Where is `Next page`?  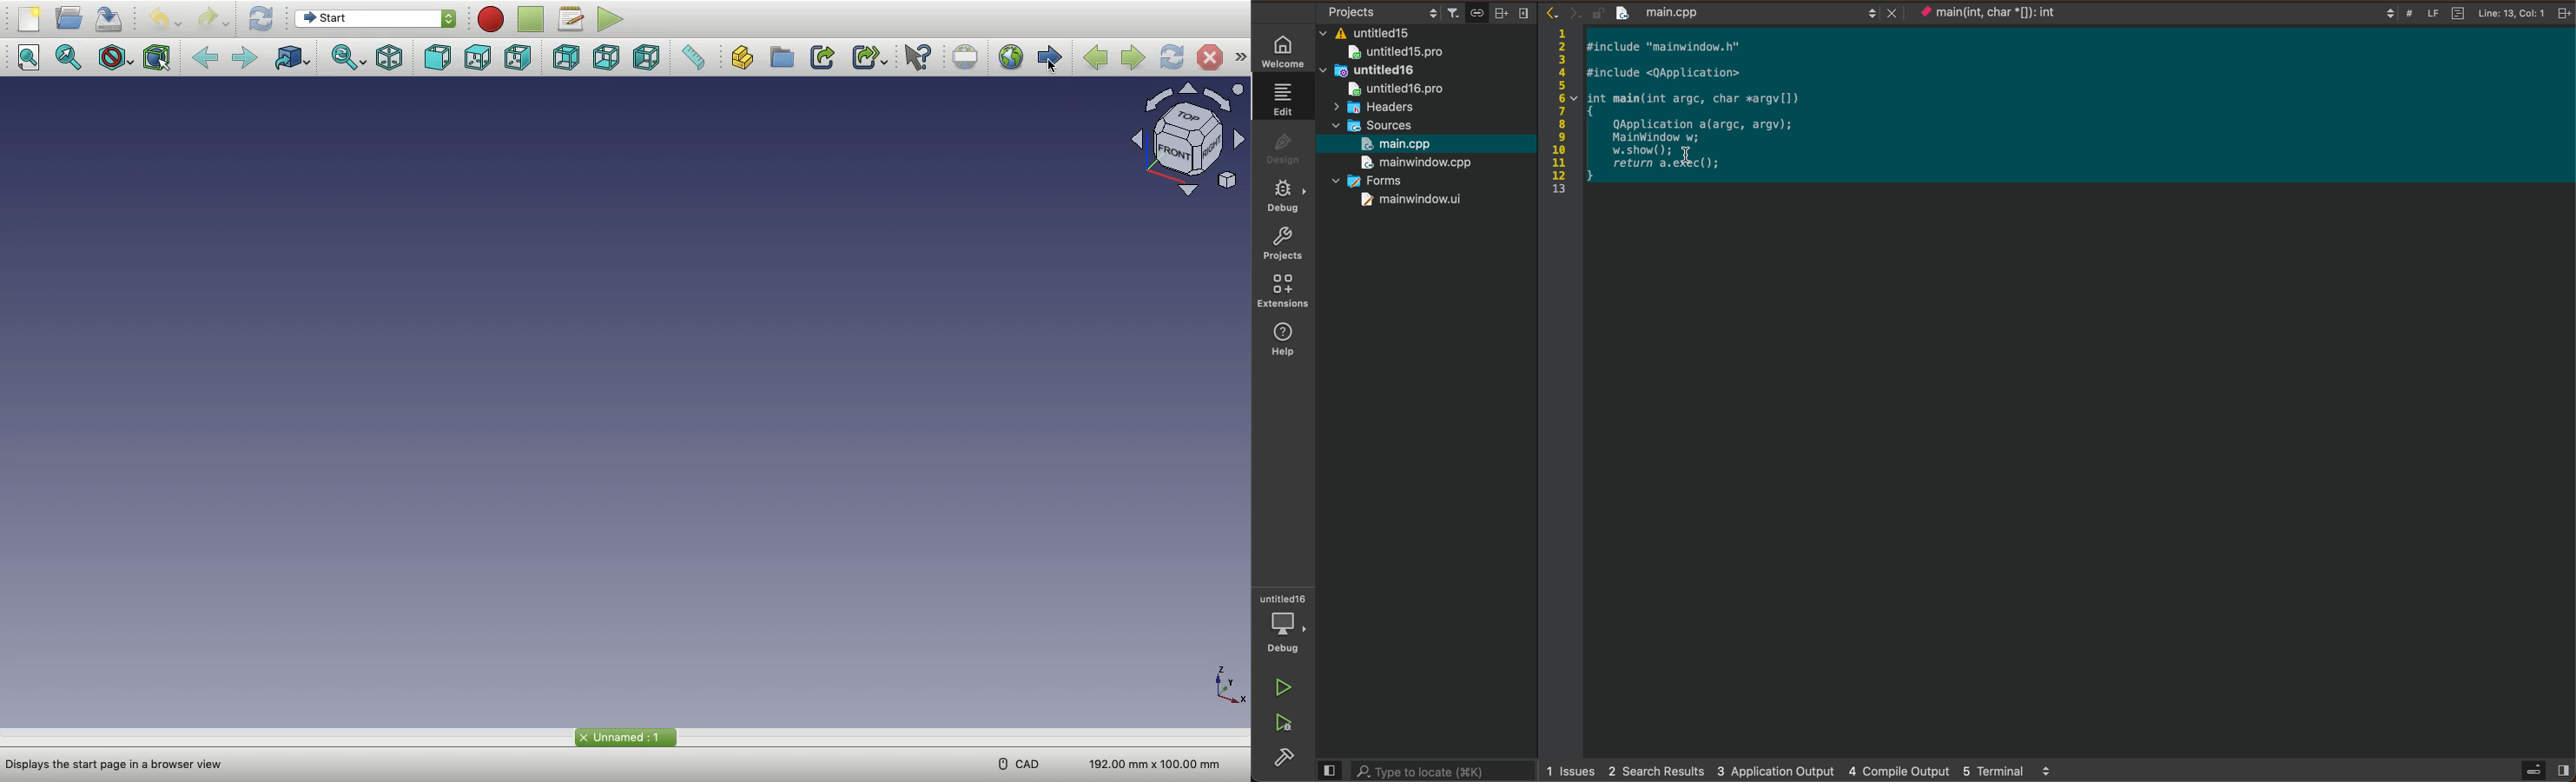
Next page is located at coordinates (1133, 59).